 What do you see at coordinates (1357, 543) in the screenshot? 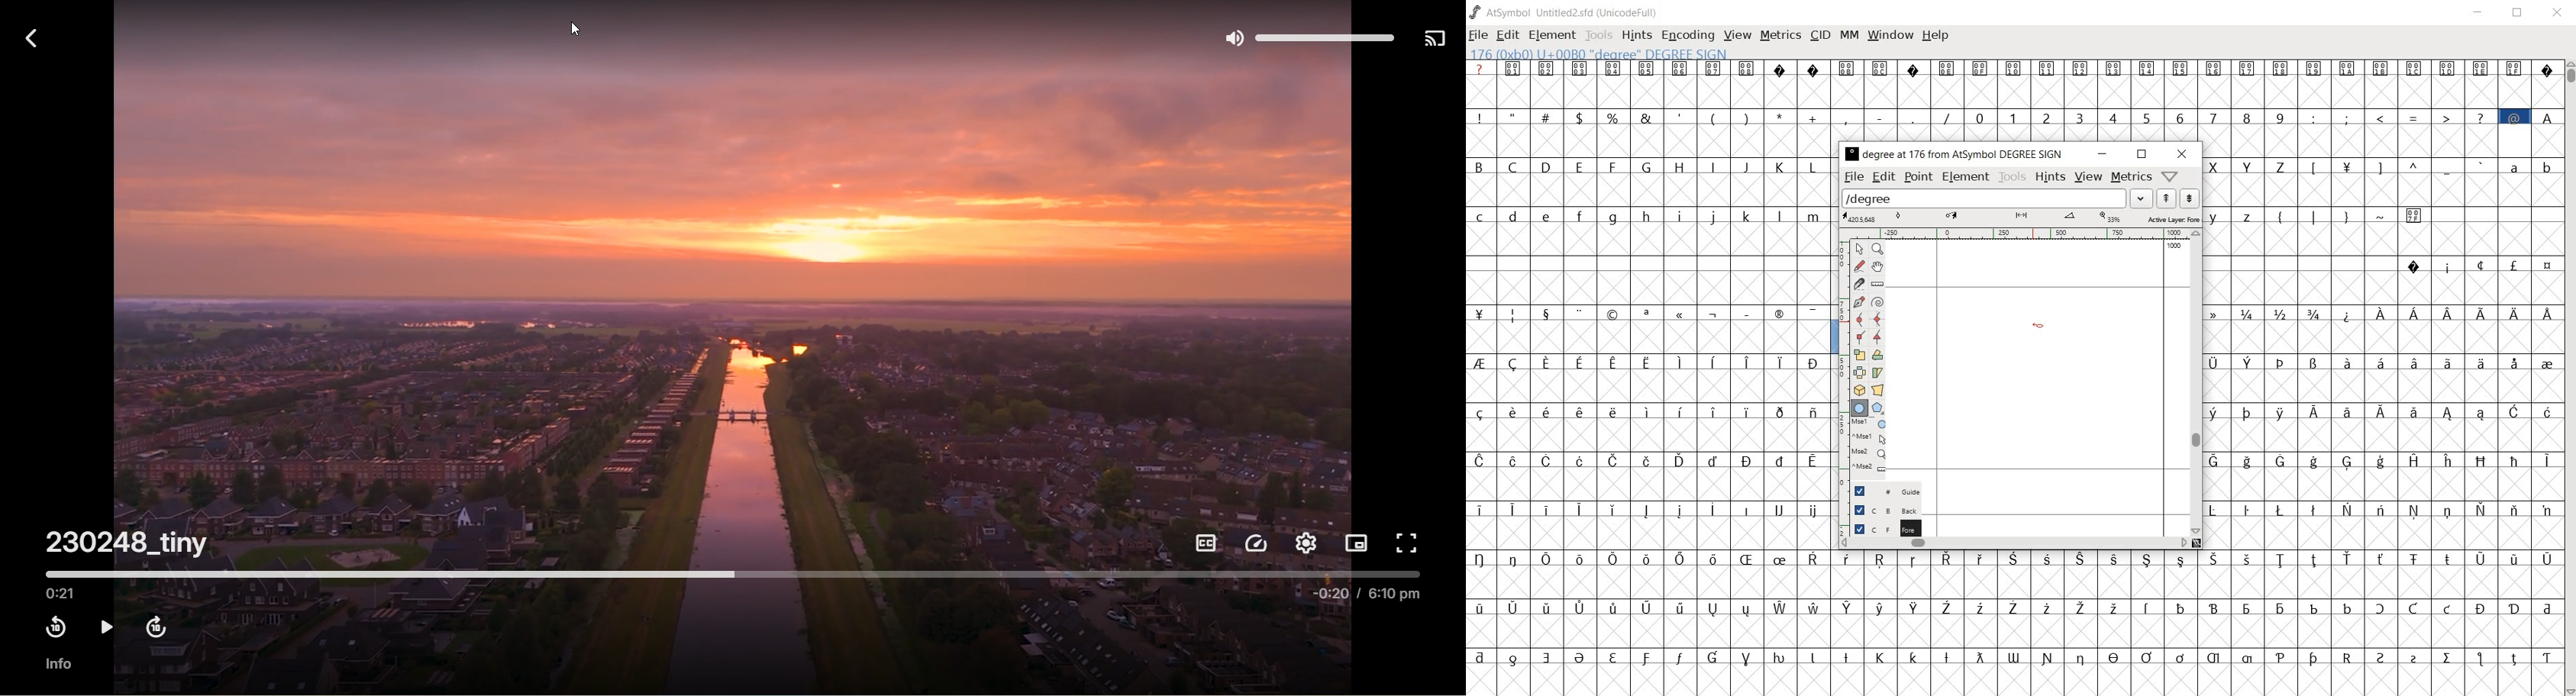
I see `picture in picture` at bounding box center [1357, 543].